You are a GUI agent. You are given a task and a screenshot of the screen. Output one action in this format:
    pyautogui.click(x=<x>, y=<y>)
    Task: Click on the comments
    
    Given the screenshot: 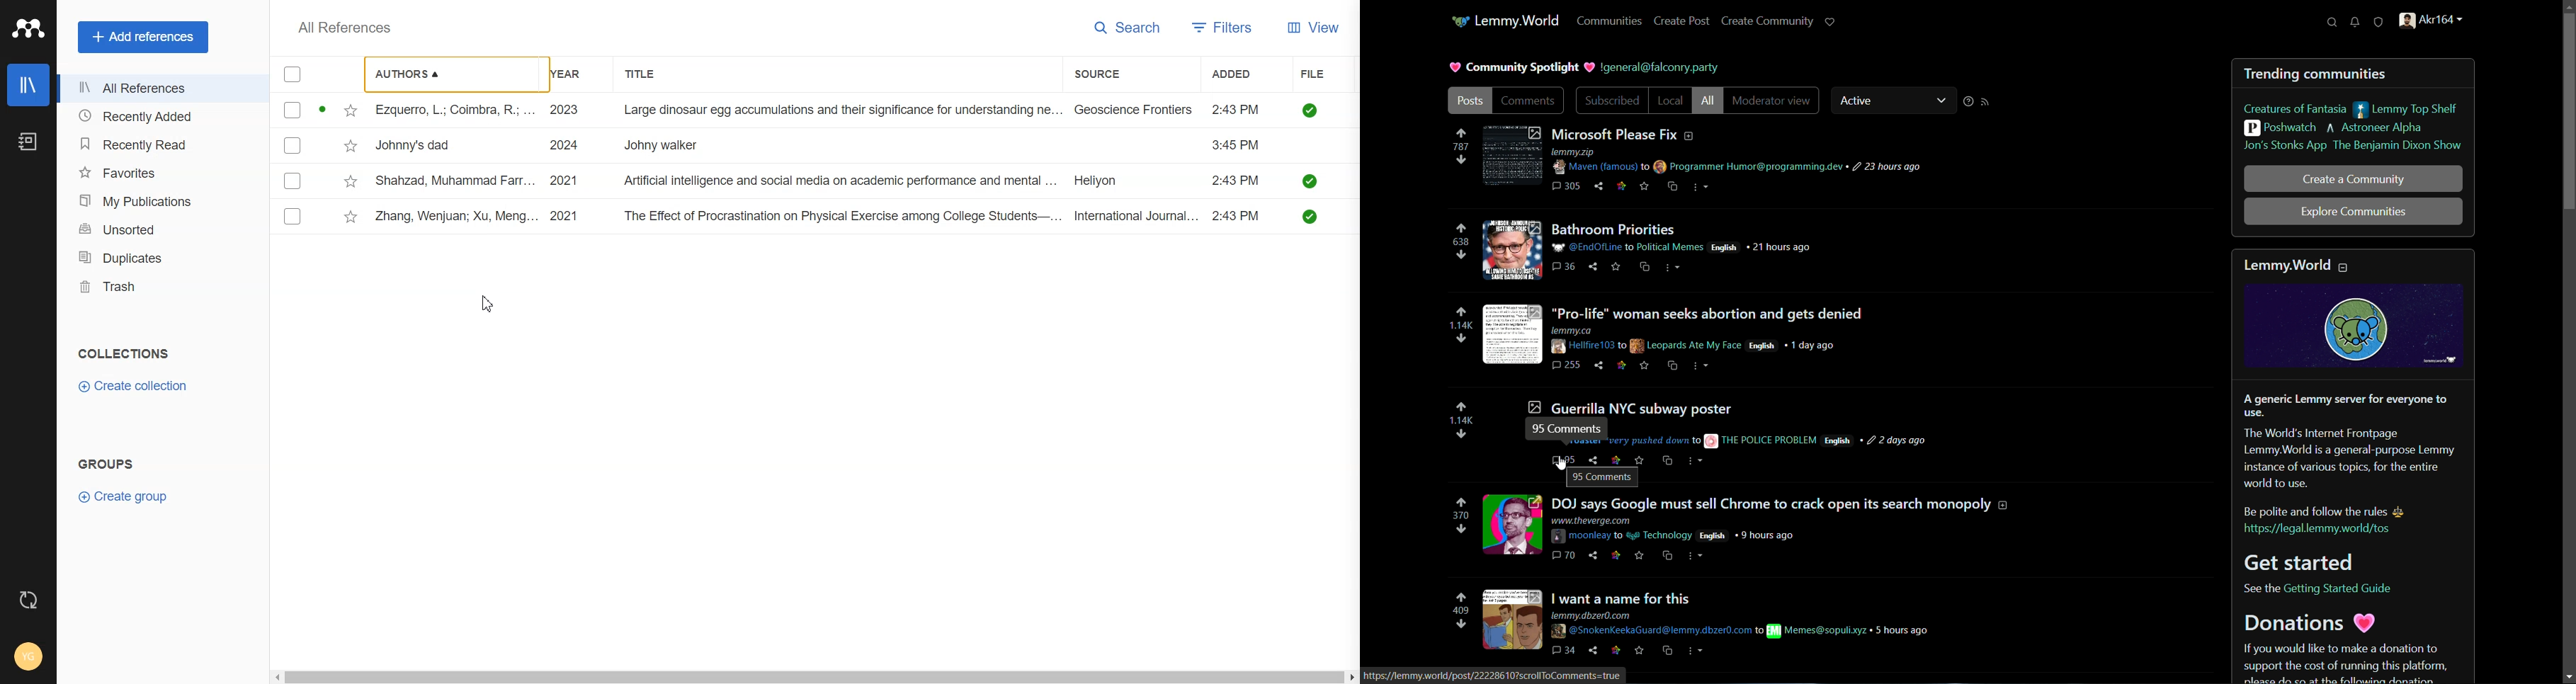 What is the action you would take?
    pyautogui.click(x=1567, y=186)
    